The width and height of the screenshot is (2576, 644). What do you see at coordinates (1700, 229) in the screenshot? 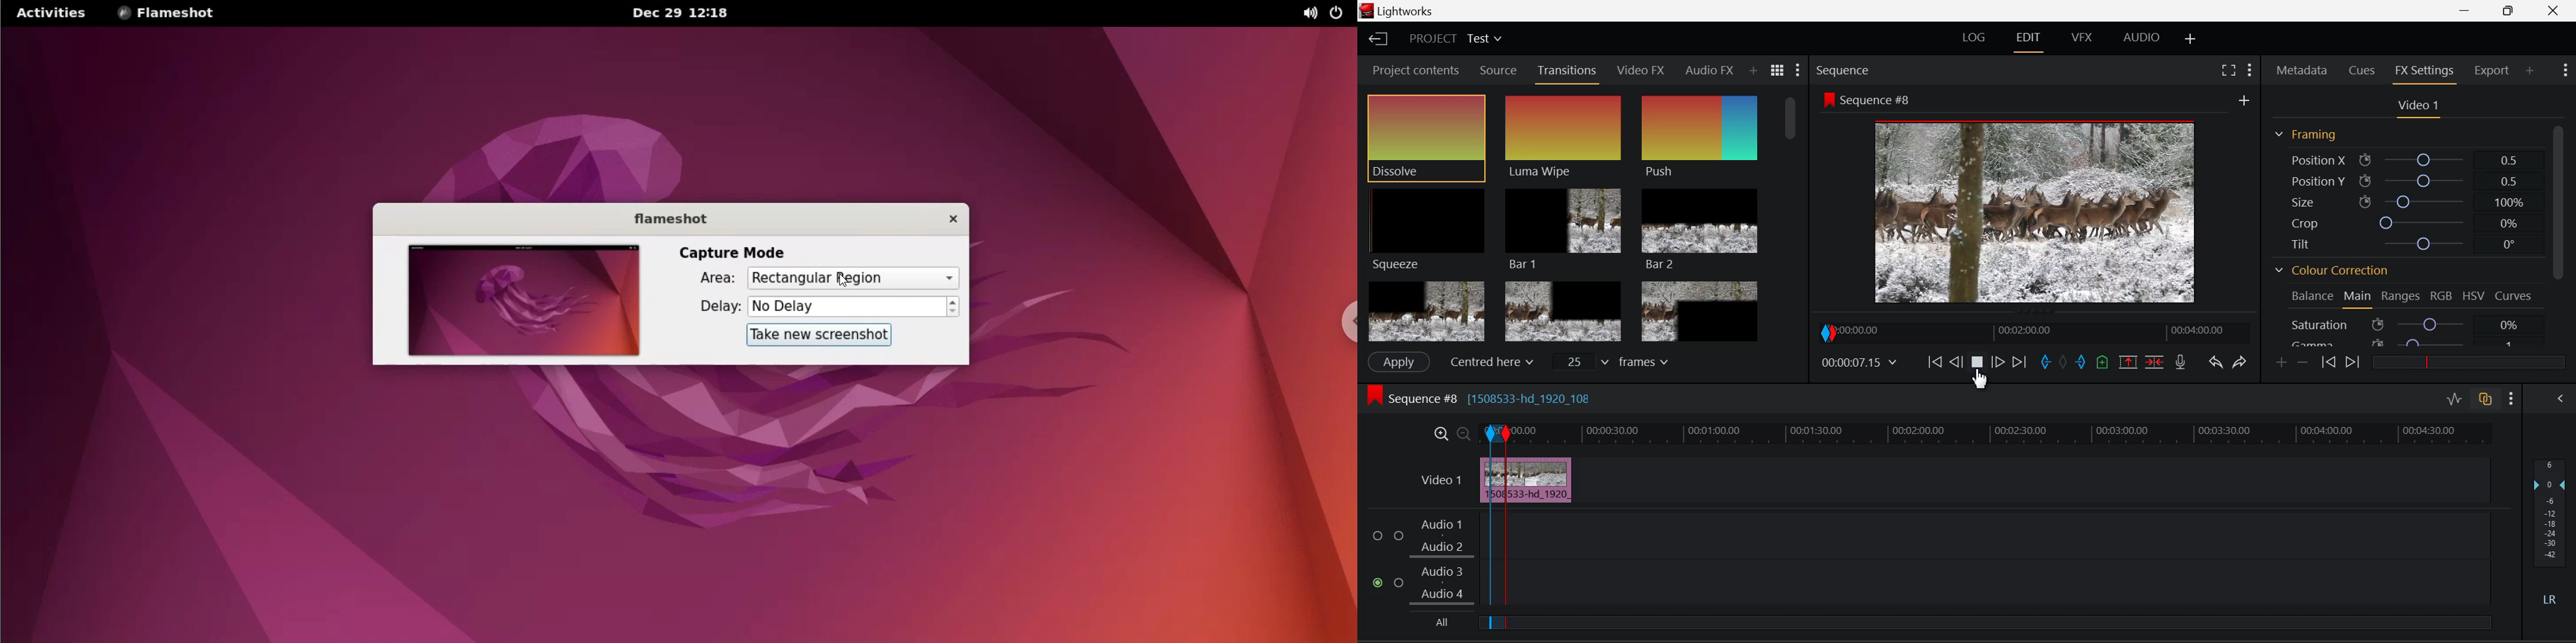
I see `Bar 2` at bounding box center [1700, 229].